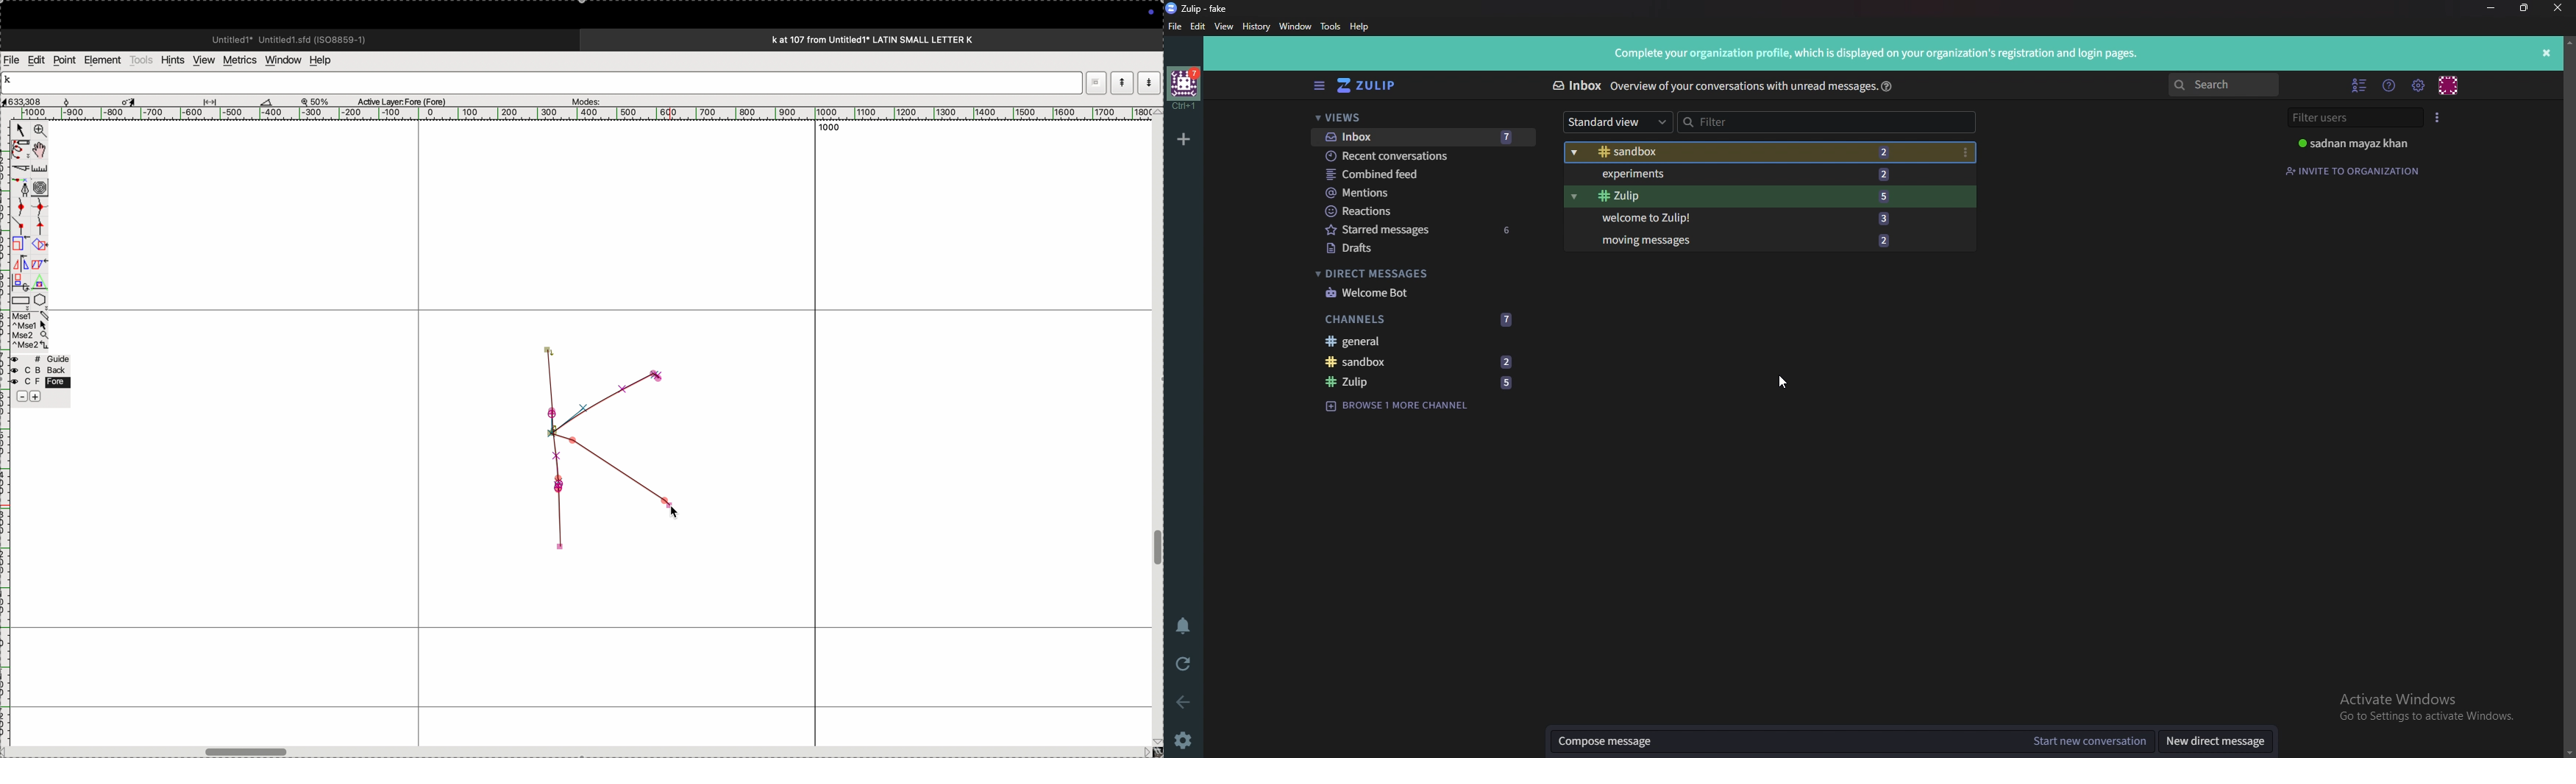 The width and height of the screenshot is (2576, 784). What do you see at coordinates (1751, 241) in the screenshot?
I see `Moving messages` at bounding box center [1751, 241].